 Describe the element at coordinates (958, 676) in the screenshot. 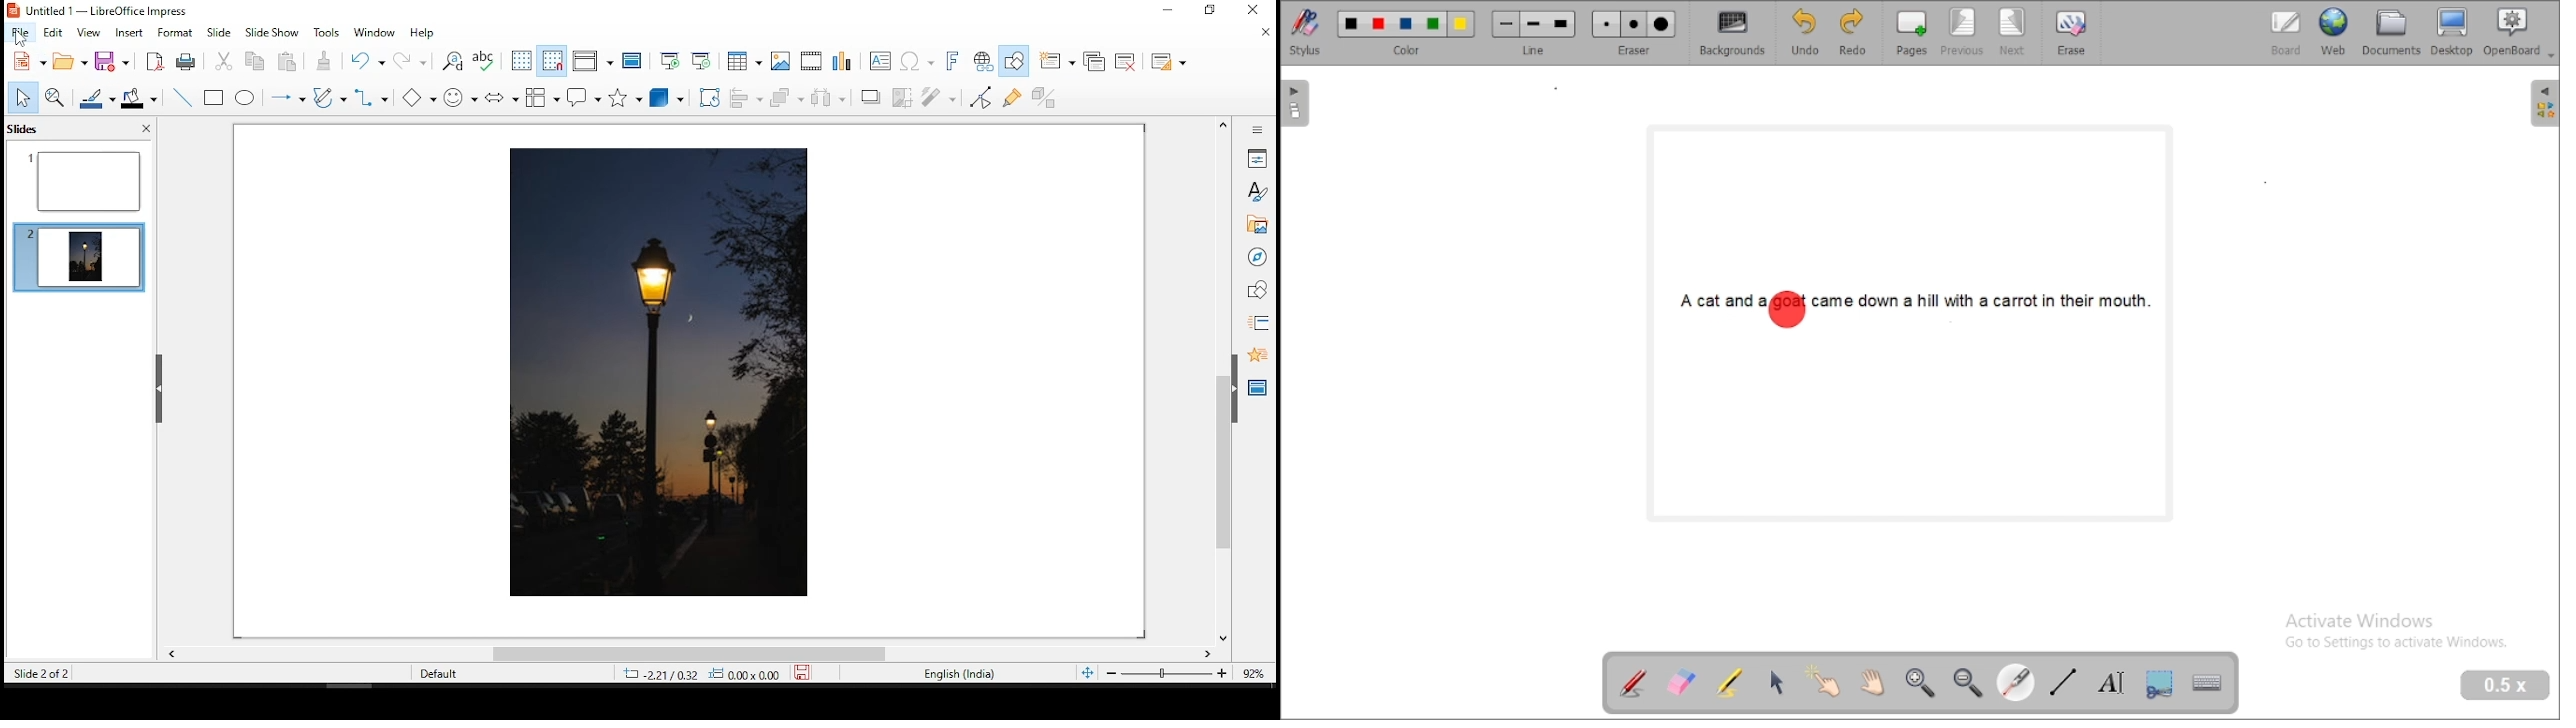

I see `English` at that location.